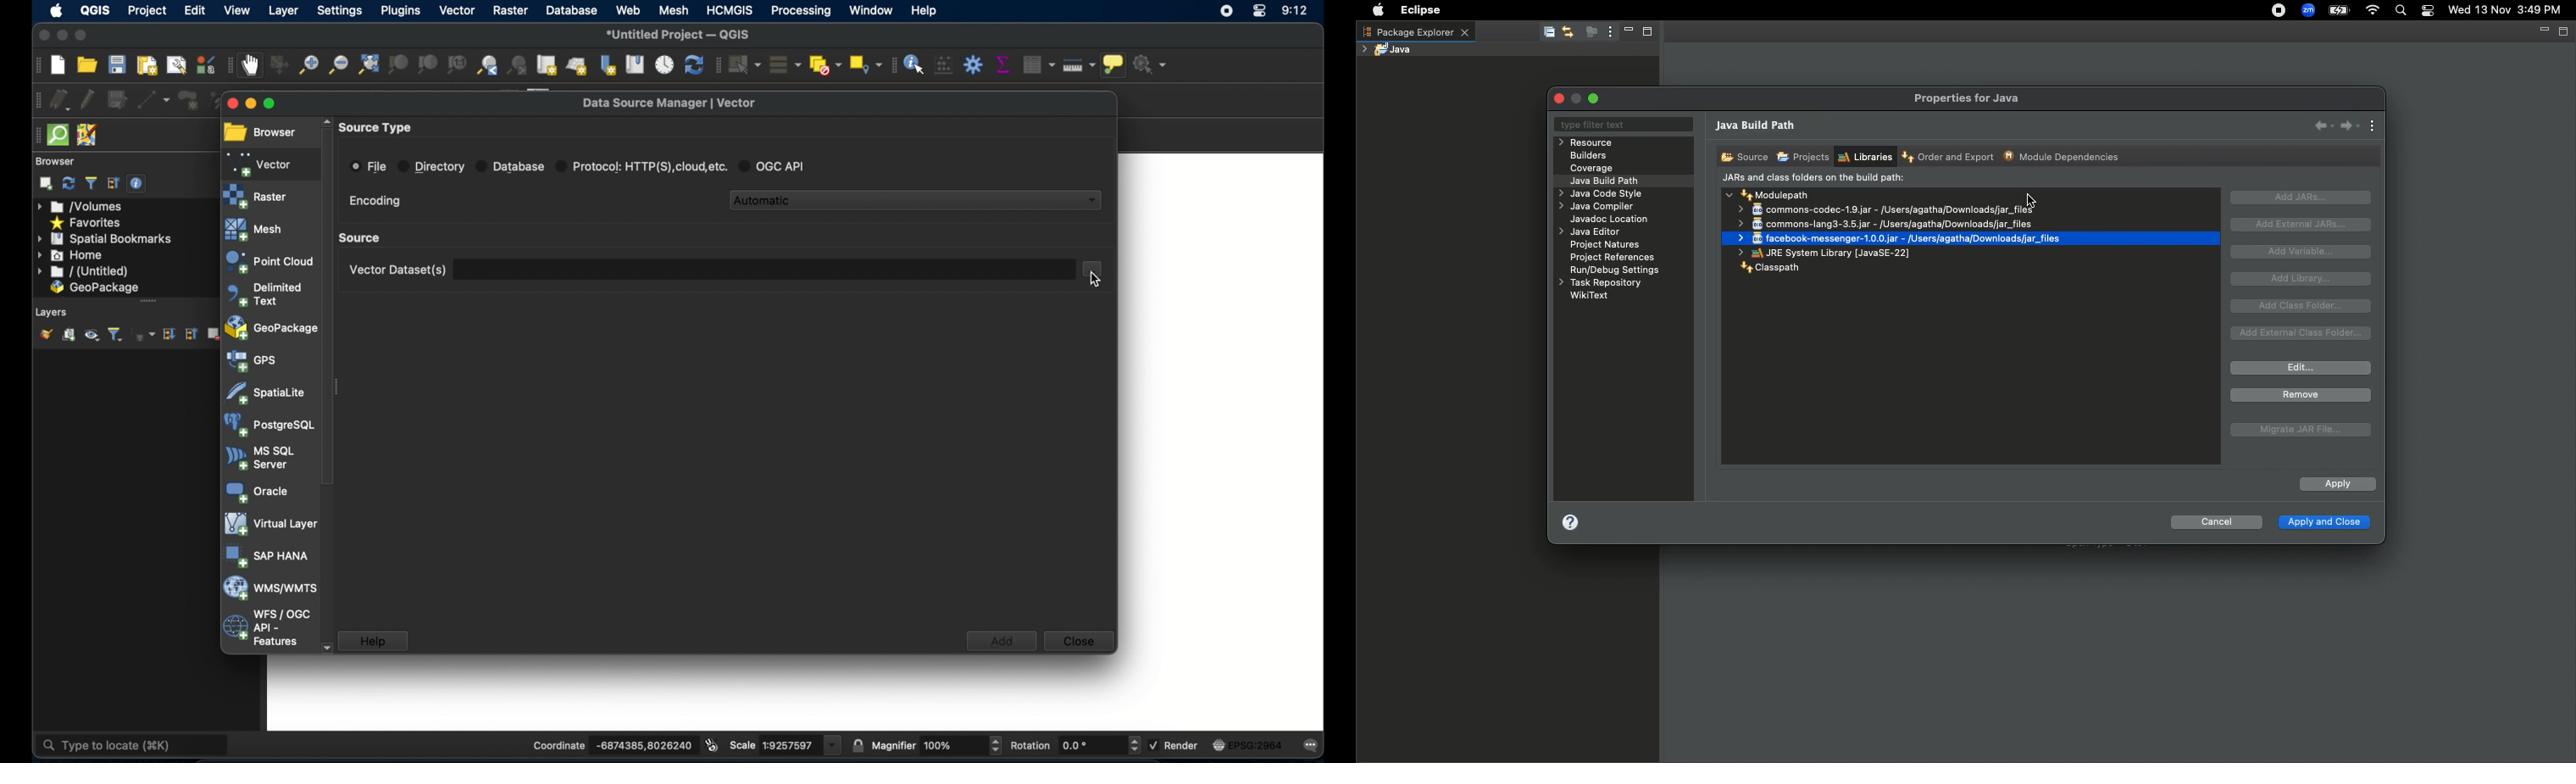 The width and height of the screenshot is (2576, 784). Describe the element at coordinates (1802, 158) in the screenshot. I see `Projects` at that location.